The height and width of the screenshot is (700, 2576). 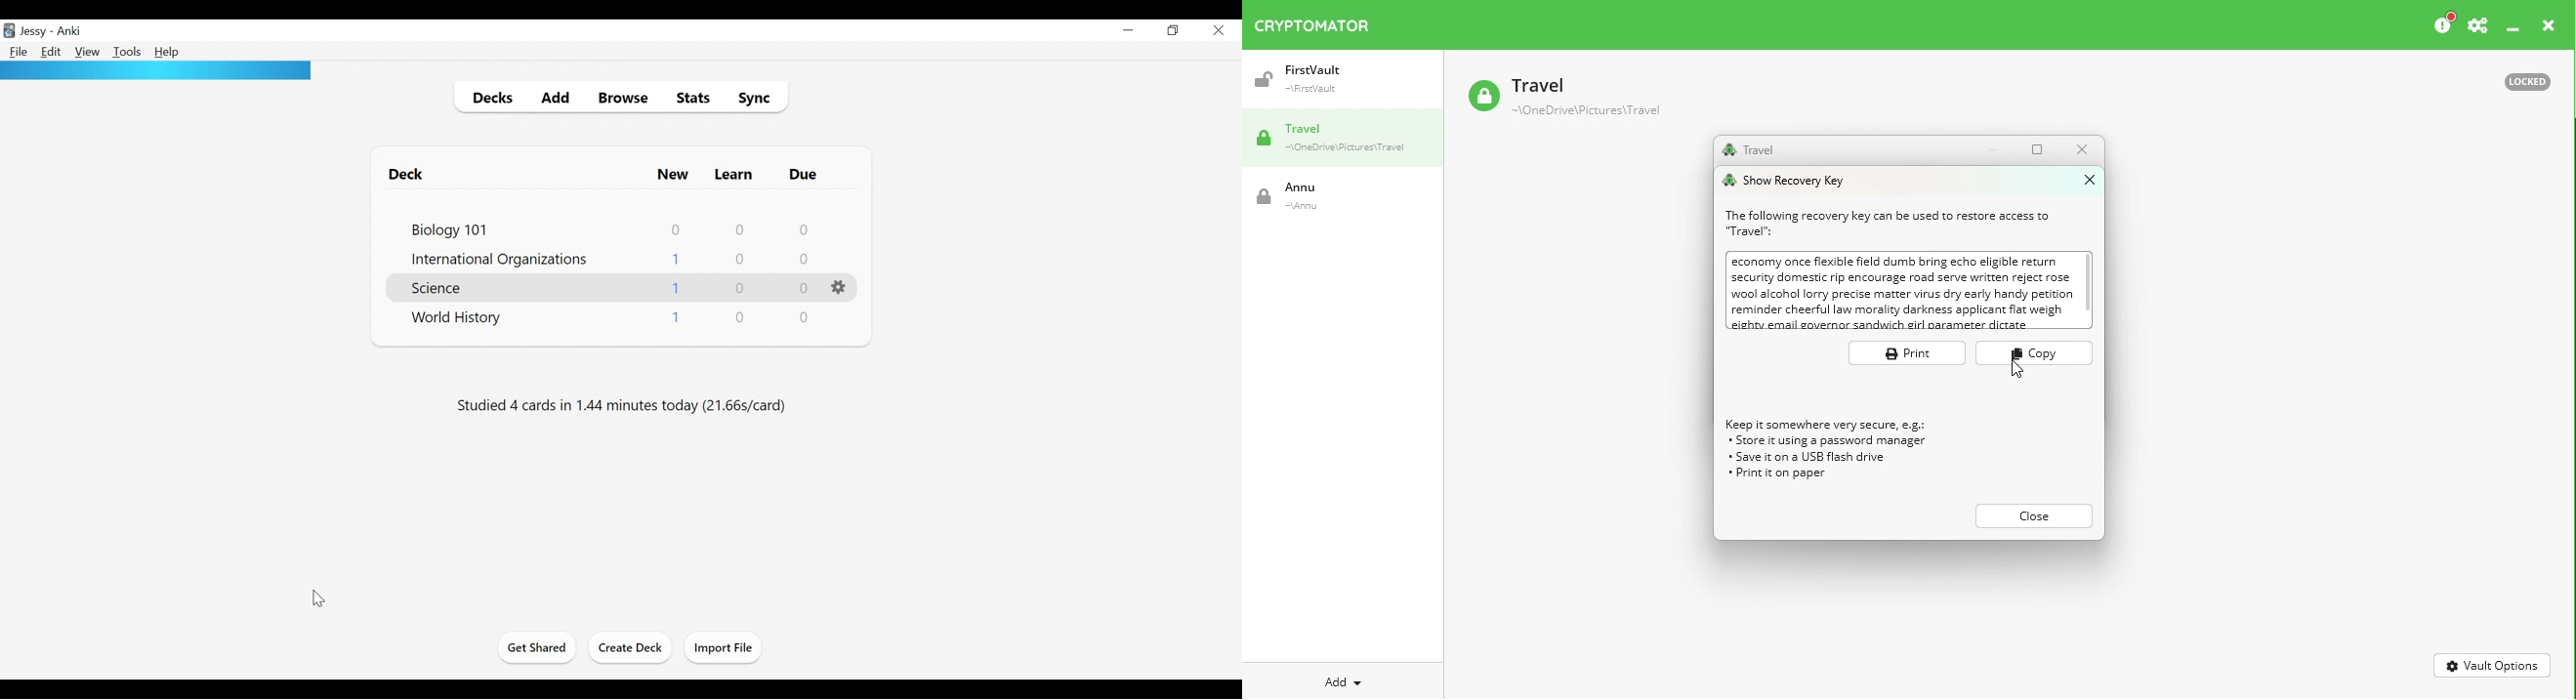 What do you see at coordinates (805, 230) in the screenshot?
I see `Due Cards Count` at bounding box center [805, 230].